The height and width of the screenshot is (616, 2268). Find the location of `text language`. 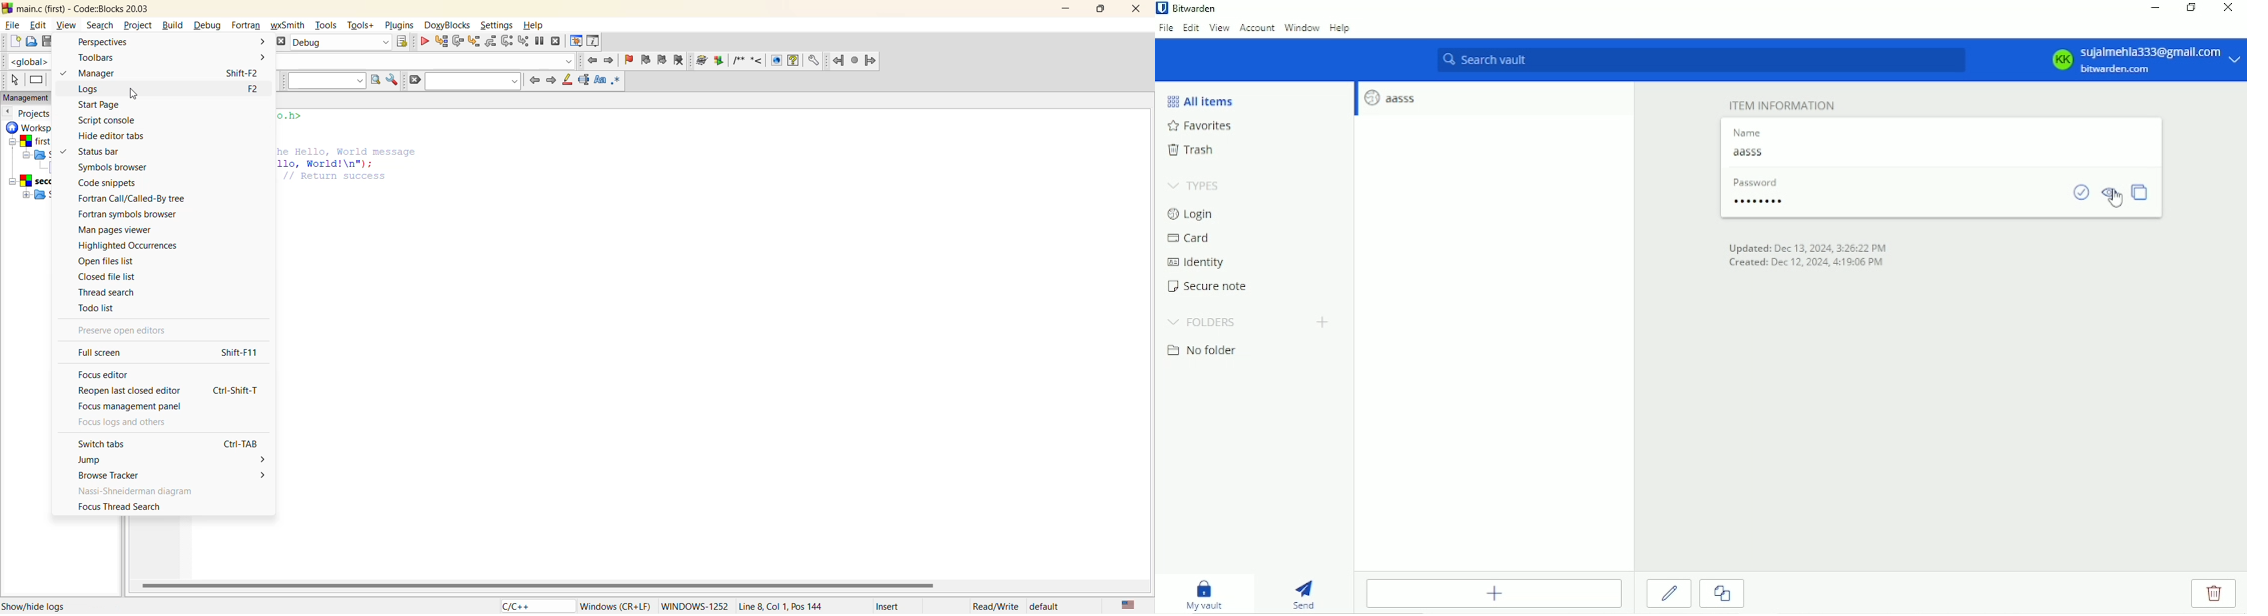

text language is located at coordinates (1129, 606).